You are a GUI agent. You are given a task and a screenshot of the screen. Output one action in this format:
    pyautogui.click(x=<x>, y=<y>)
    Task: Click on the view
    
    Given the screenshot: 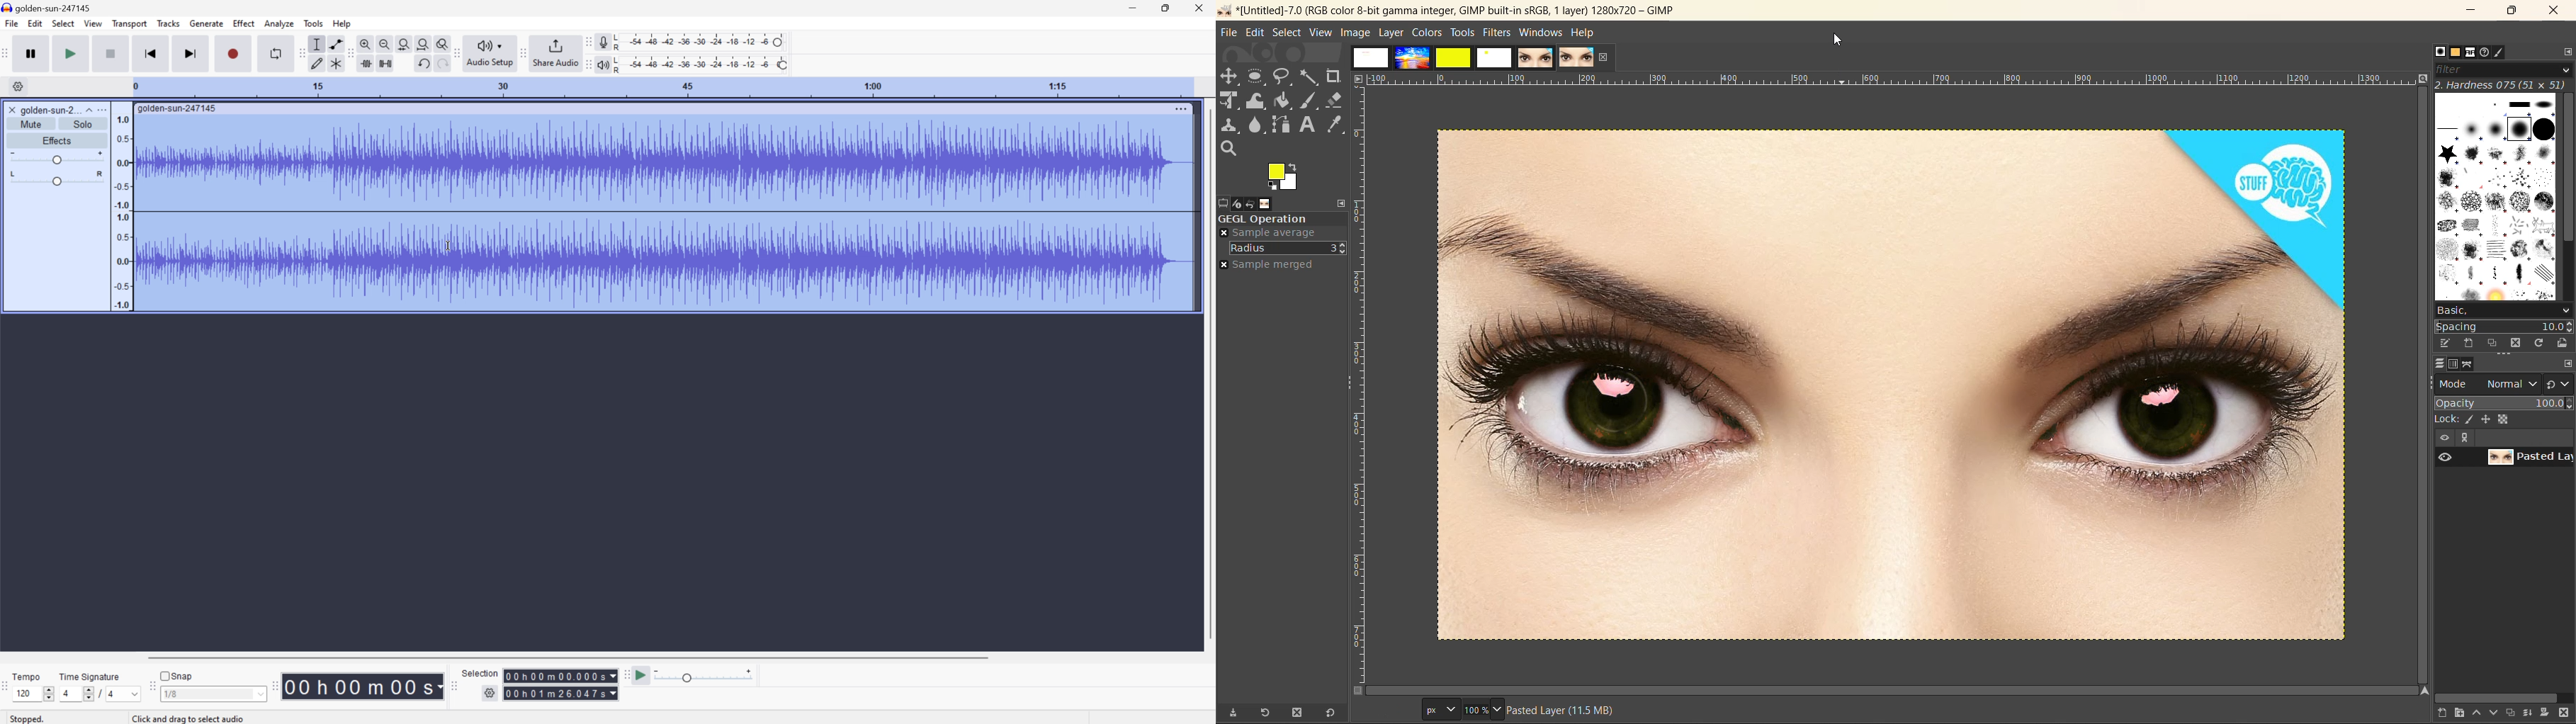 What is the action you would take?
    pyautogui.click(x=1318, y=33)
    